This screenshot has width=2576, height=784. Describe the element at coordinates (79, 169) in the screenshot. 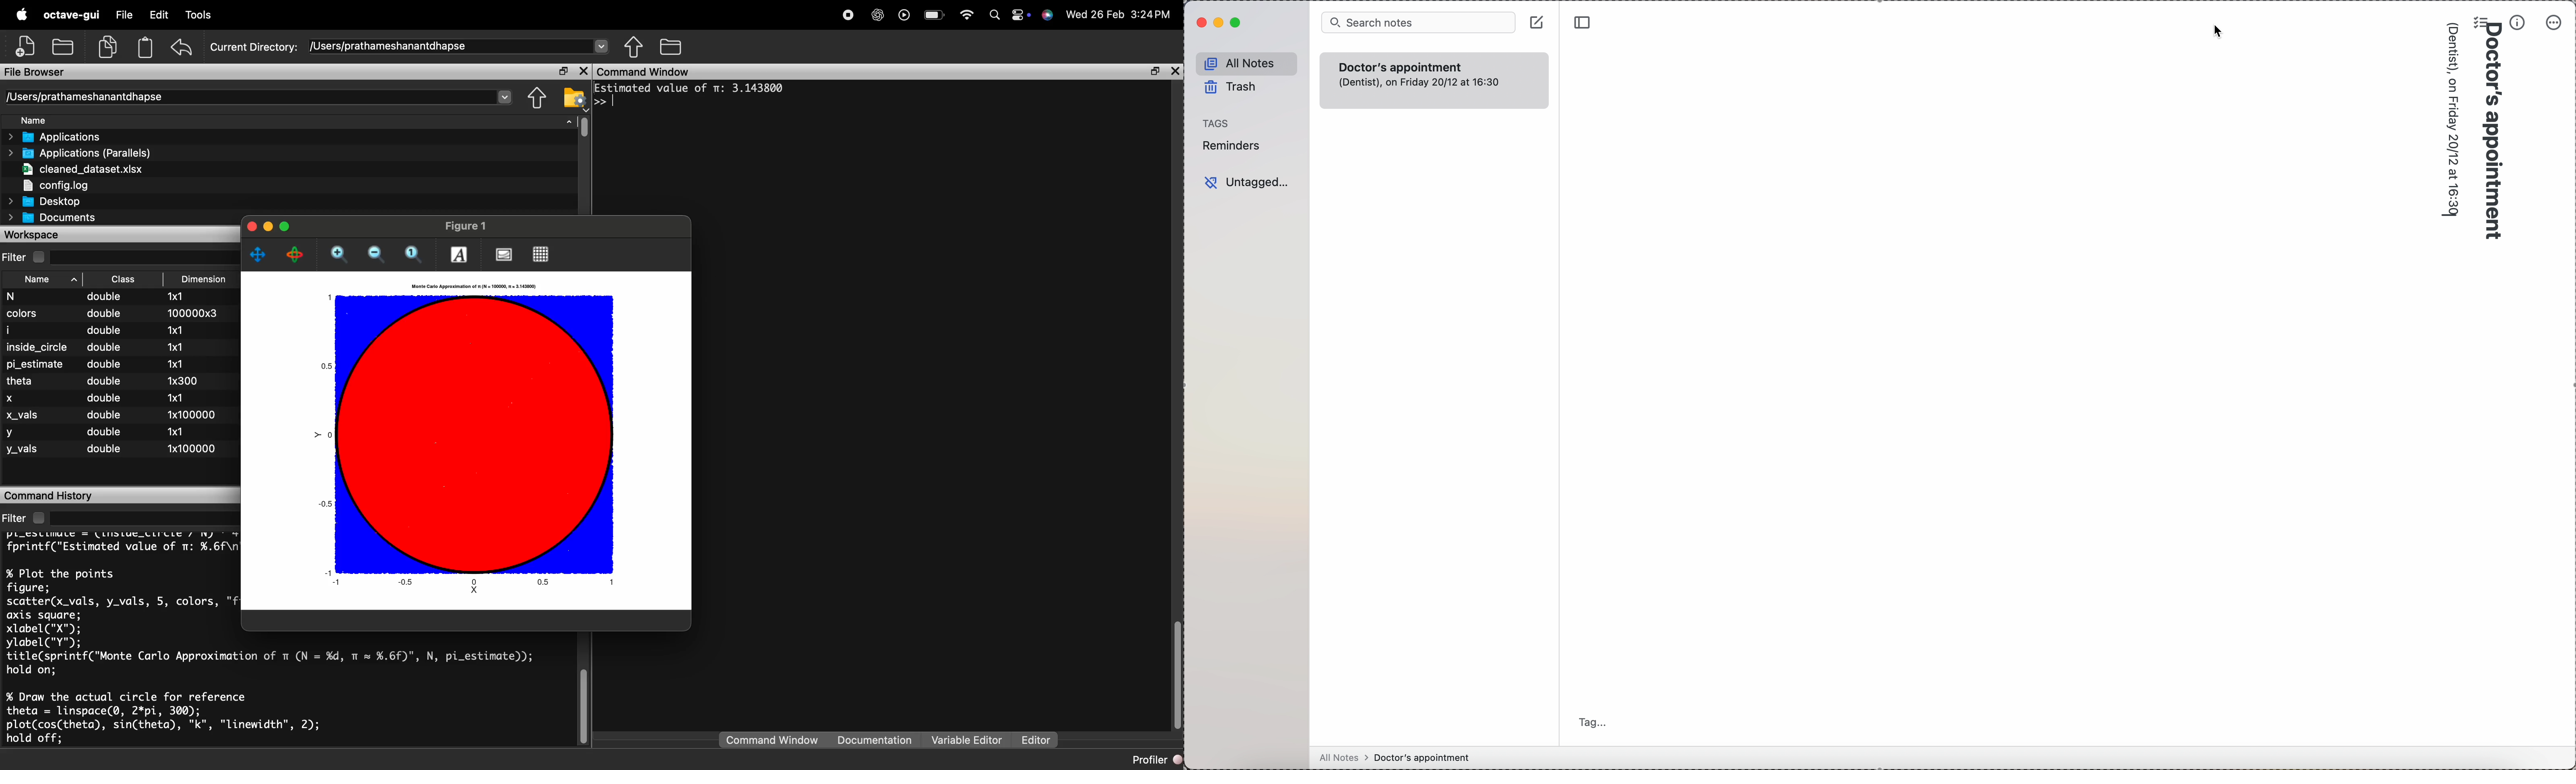

I see `cleaned dataset.xlsx` at that location.